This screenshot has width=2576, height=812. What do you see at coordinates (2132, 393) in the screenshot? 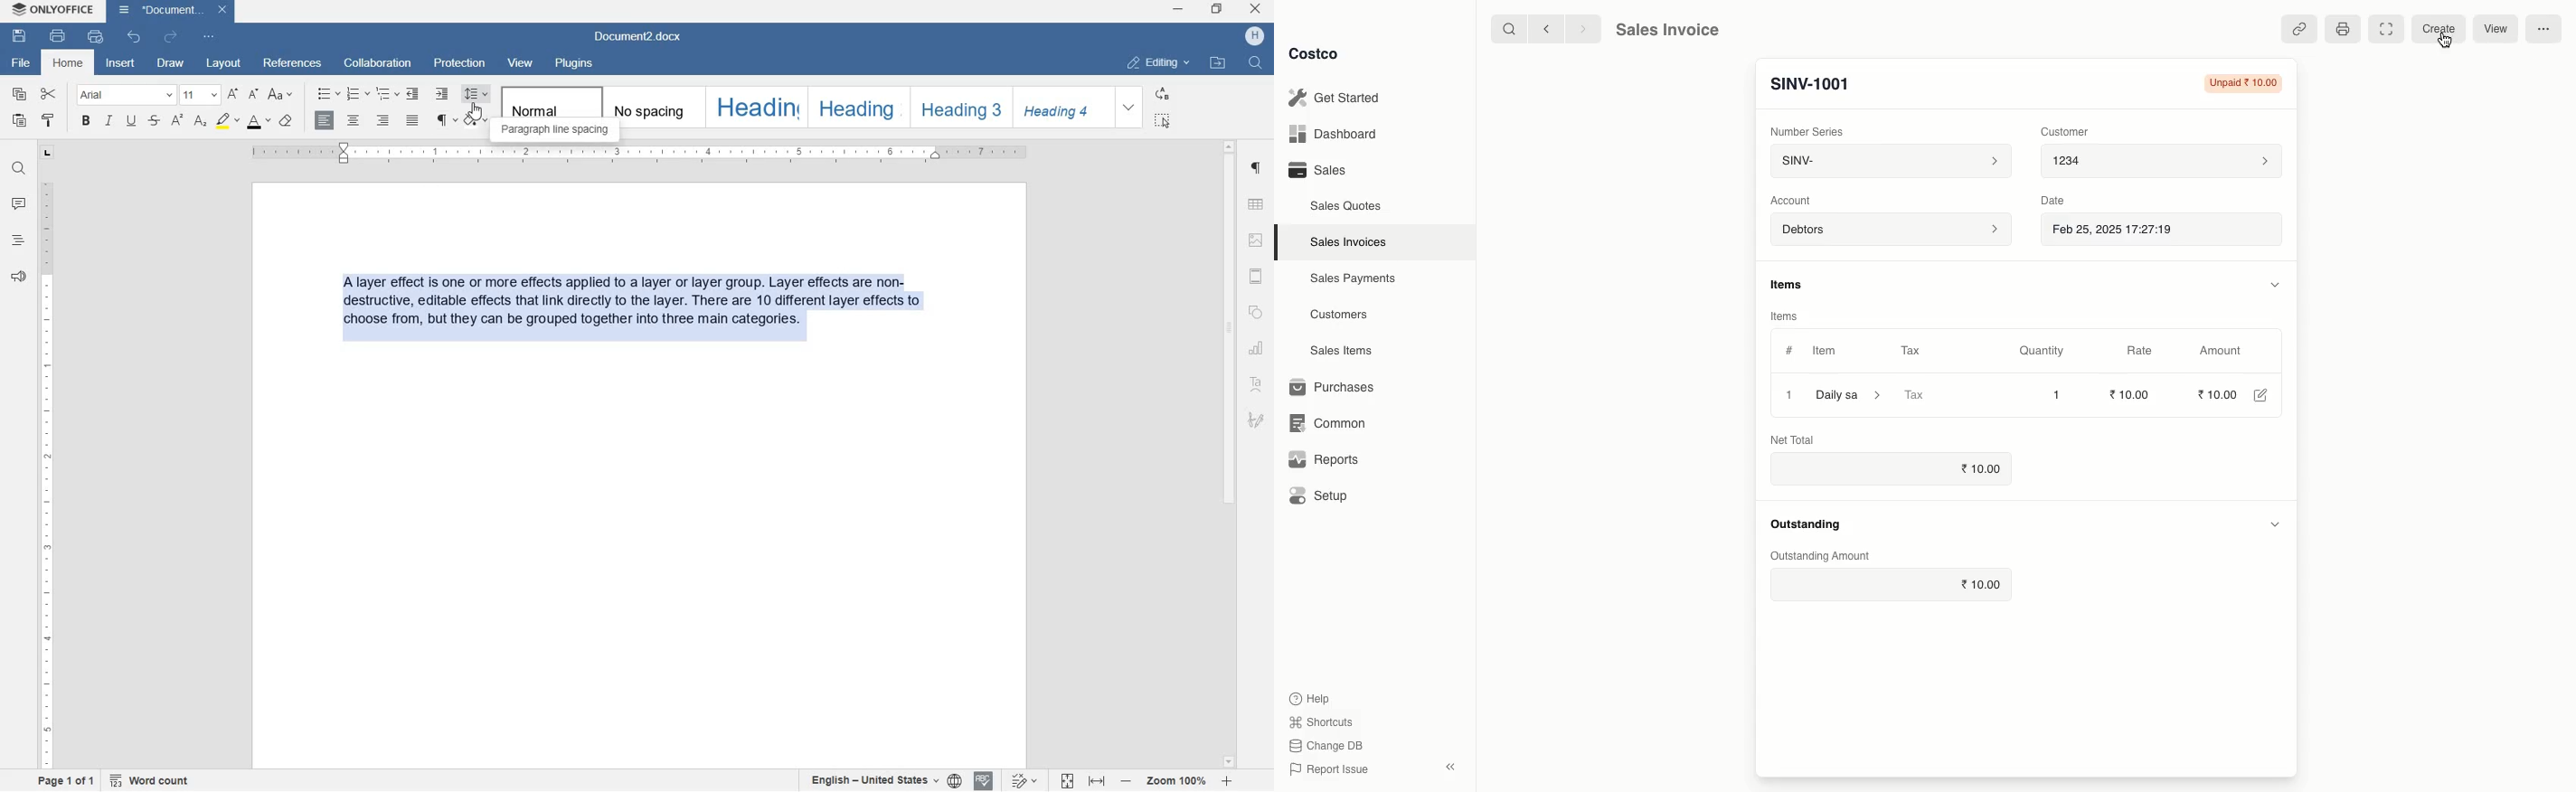
I see `10.00` at bounding box center [2132, 393].